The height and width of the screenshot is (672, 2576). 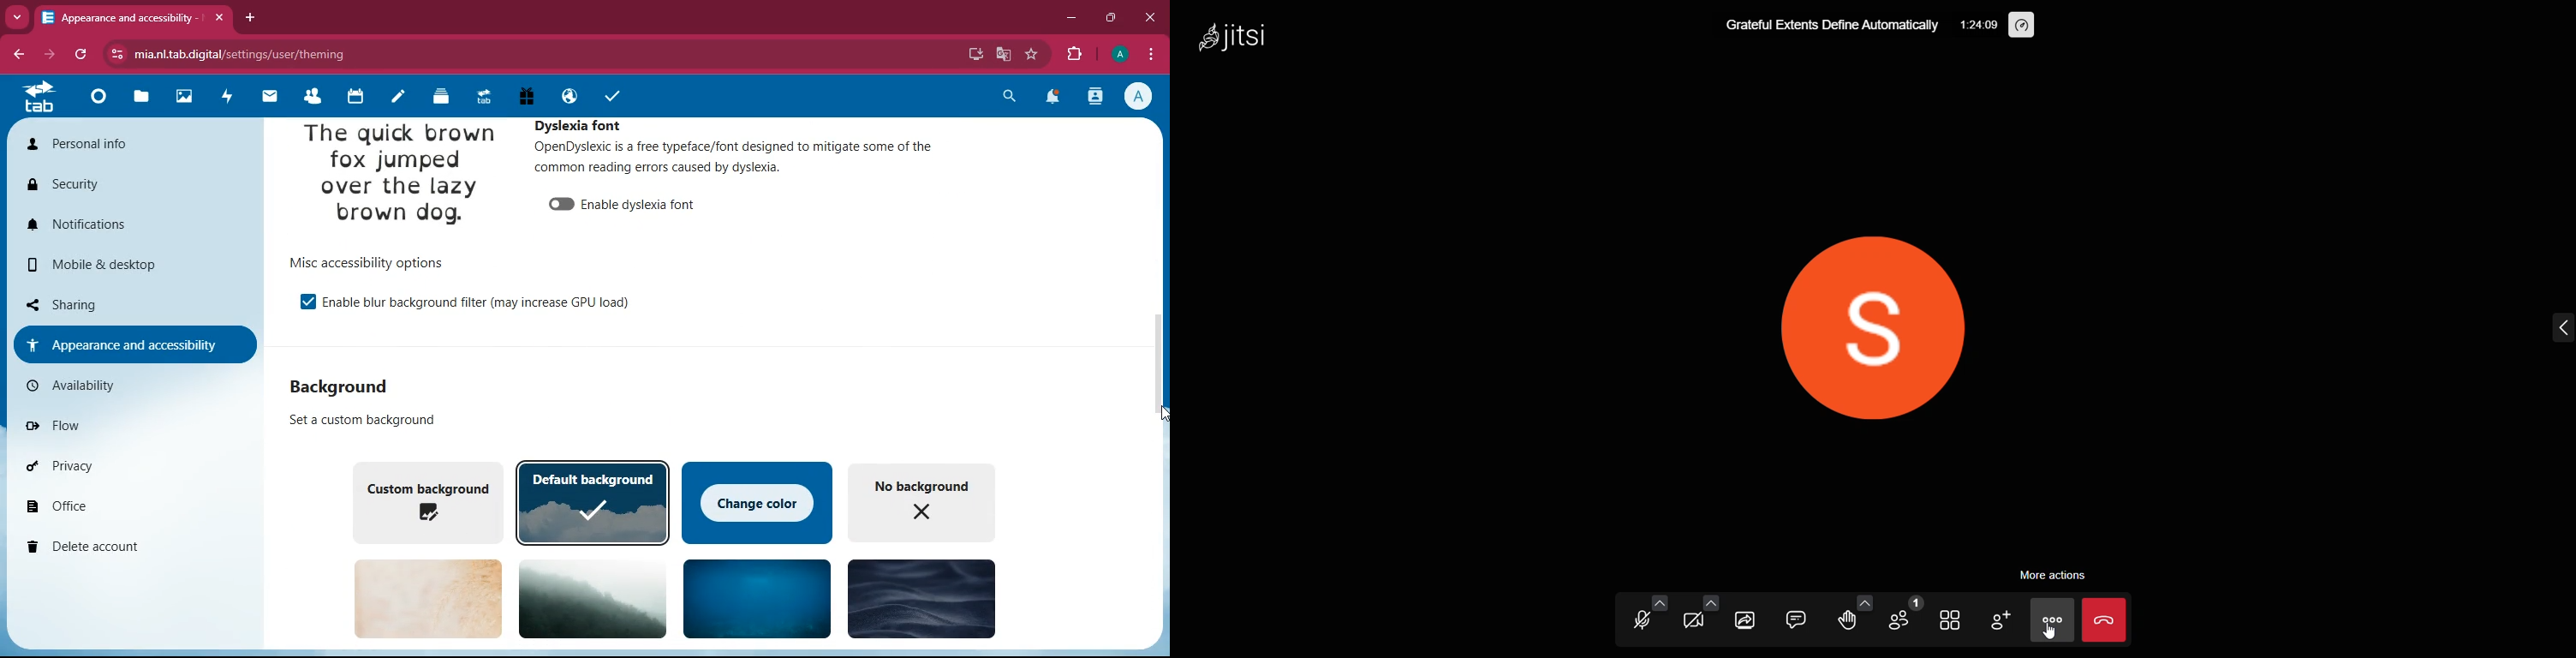 I want to click on layers, so click(x=438, y=98).